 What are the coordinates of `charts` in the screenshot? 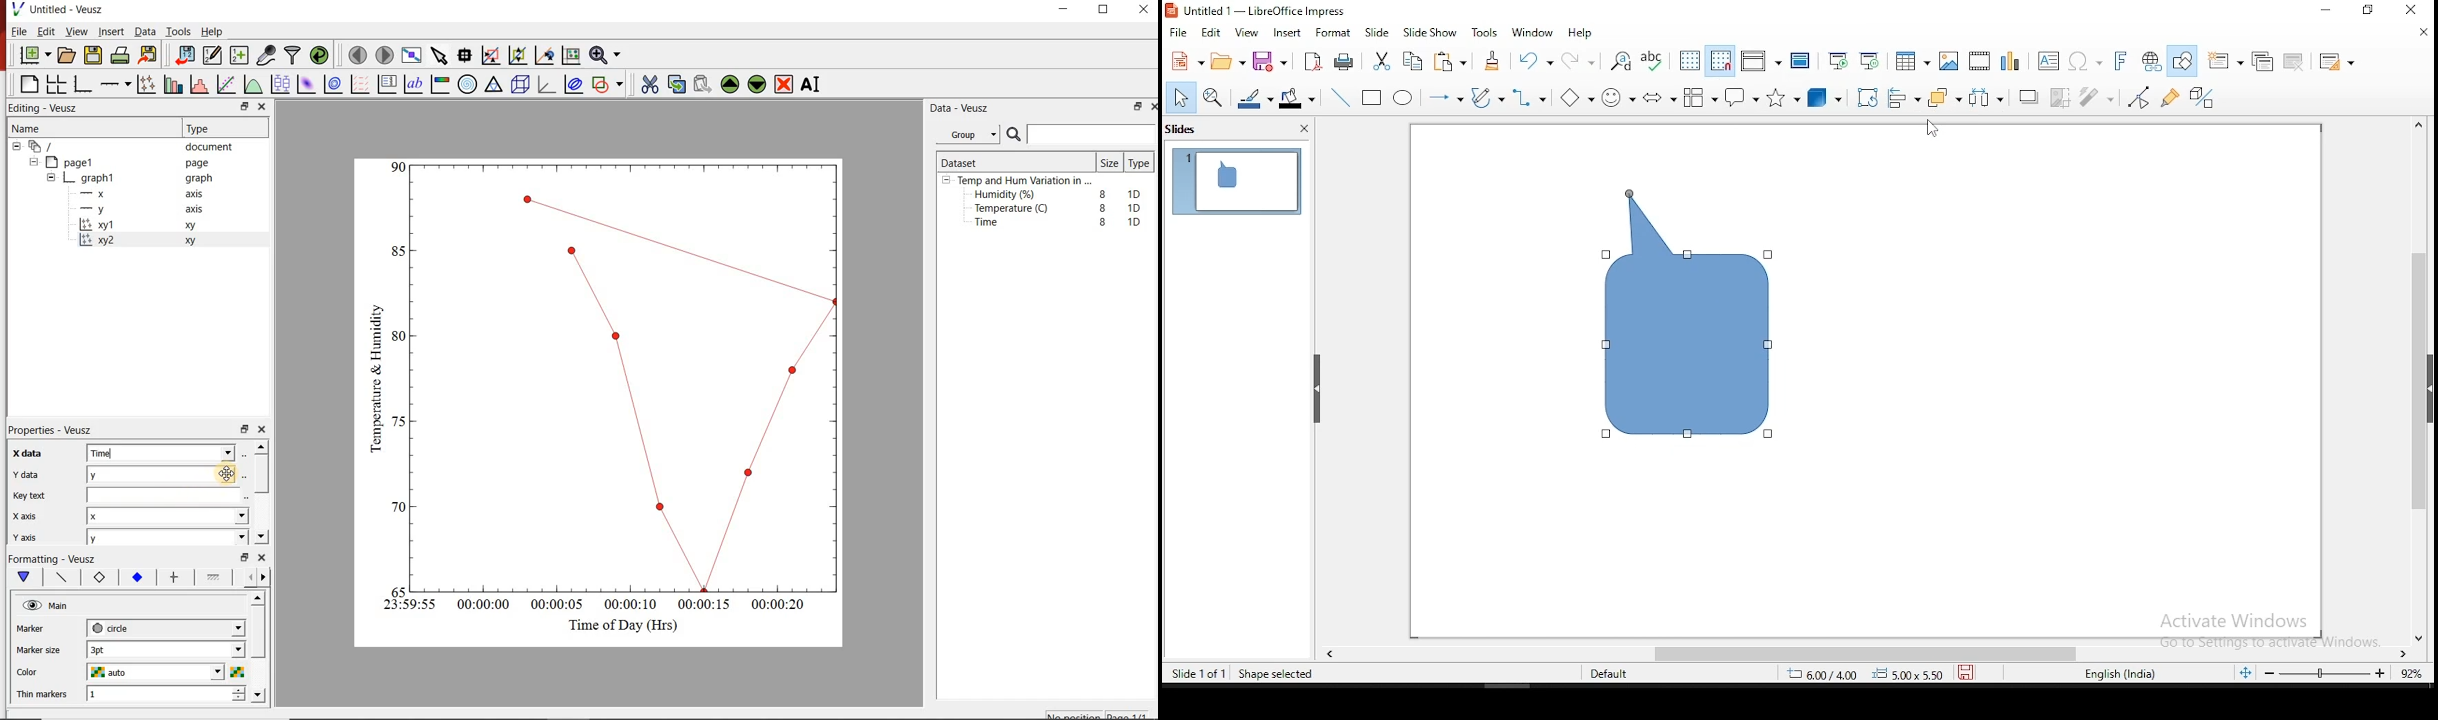 It's located at (2012, 60).